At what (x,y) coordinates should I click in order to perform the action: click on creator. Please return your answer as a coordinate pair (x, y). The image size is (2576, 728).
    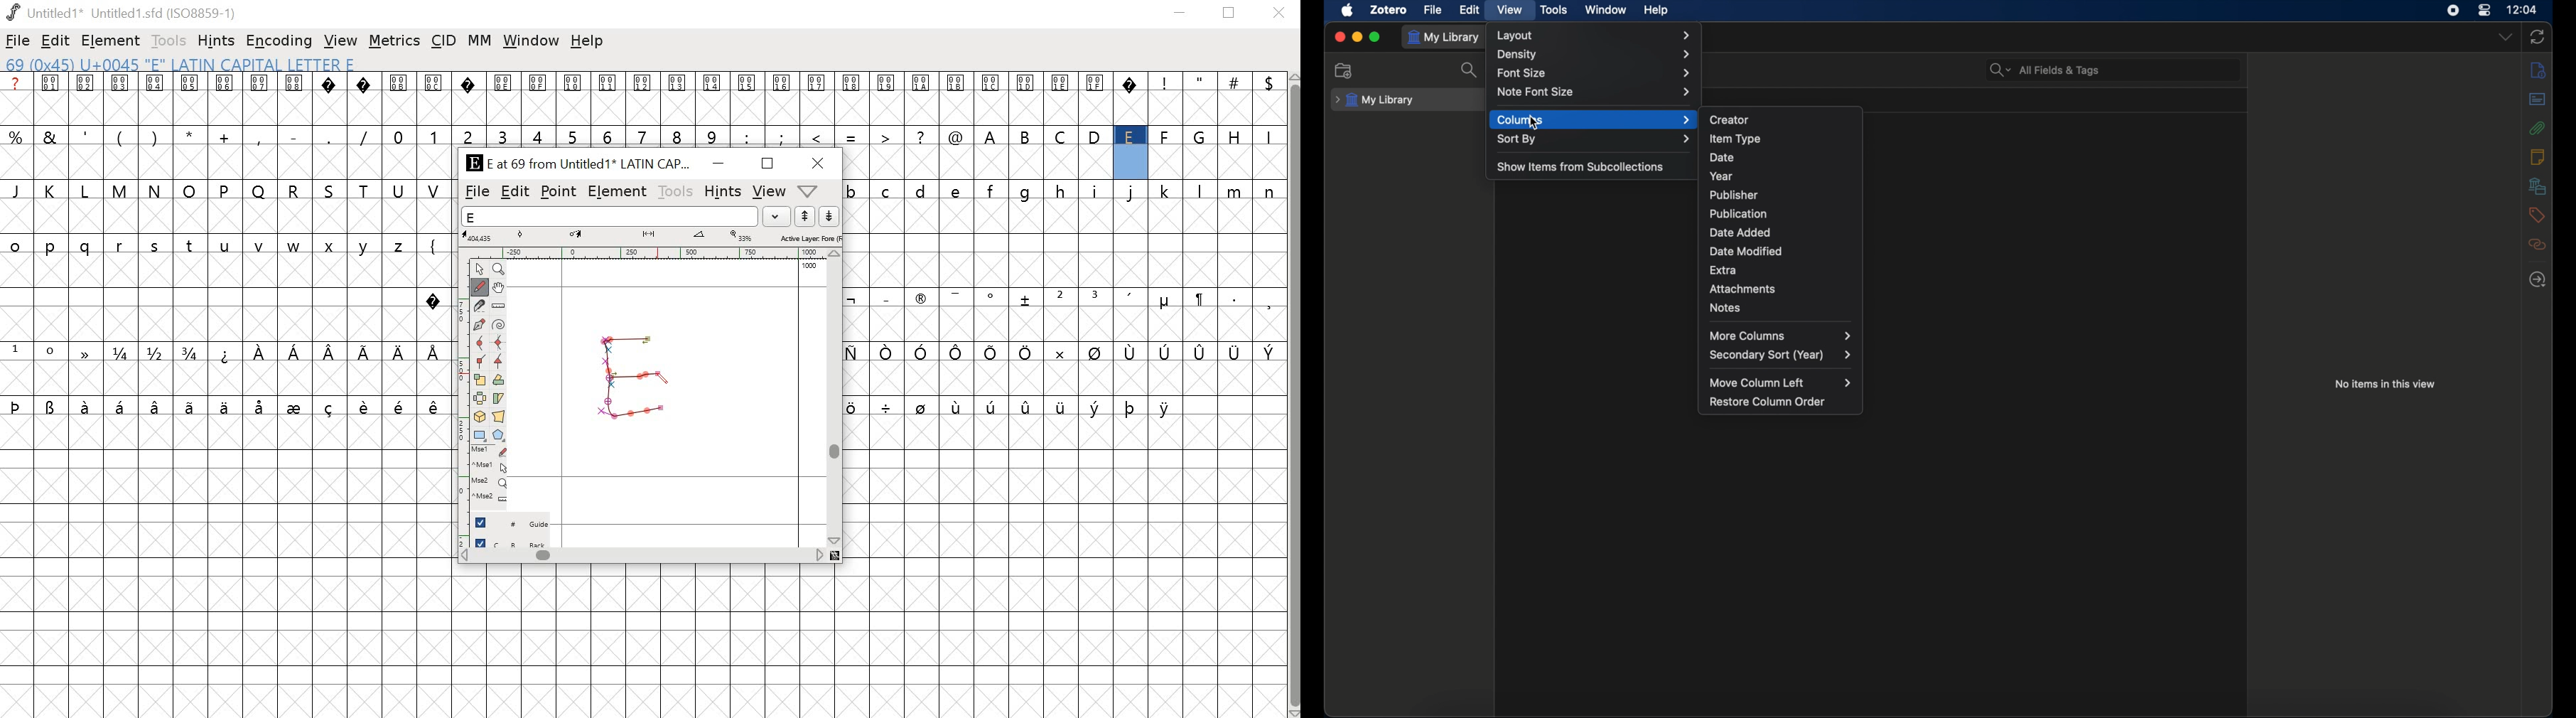
    Looking at the image, I should click on (1728, 118).